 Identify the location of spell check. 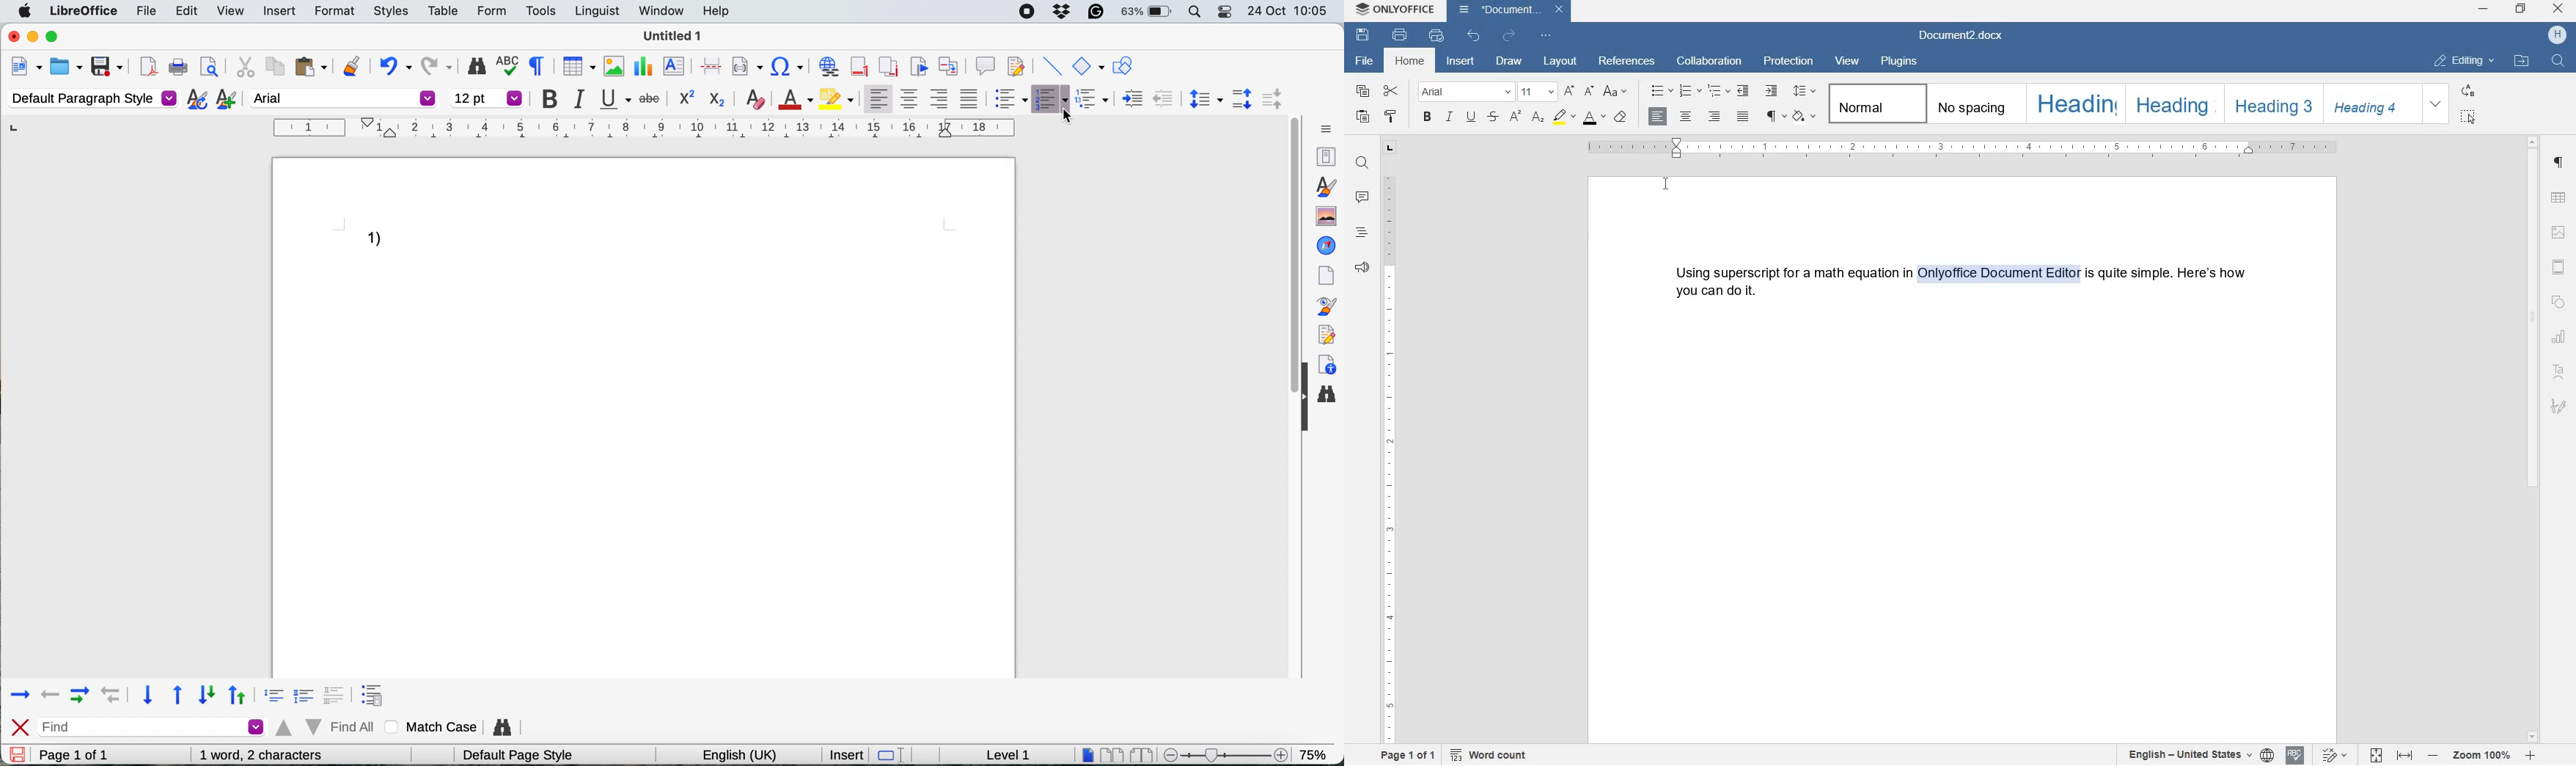
(2294, 756).